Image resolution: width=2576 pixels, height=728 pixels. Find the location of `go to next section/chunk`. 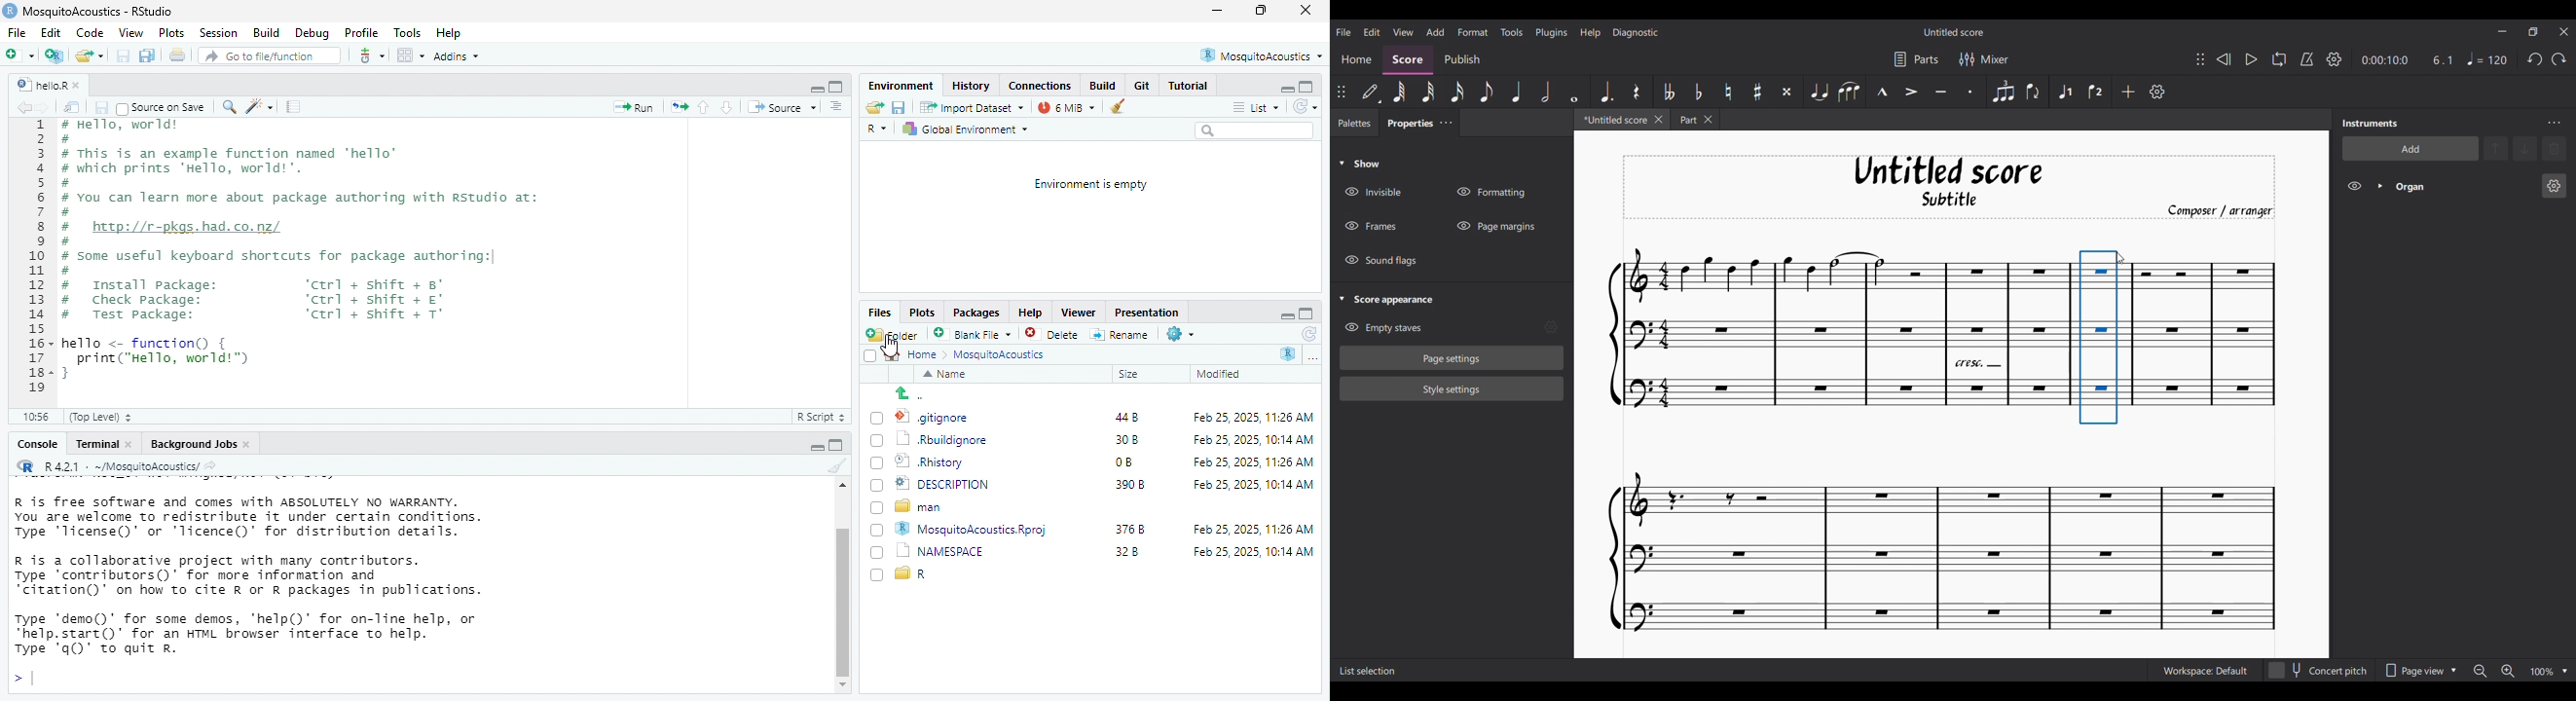

go to next section/chunk is located at coordinates (728, 109).